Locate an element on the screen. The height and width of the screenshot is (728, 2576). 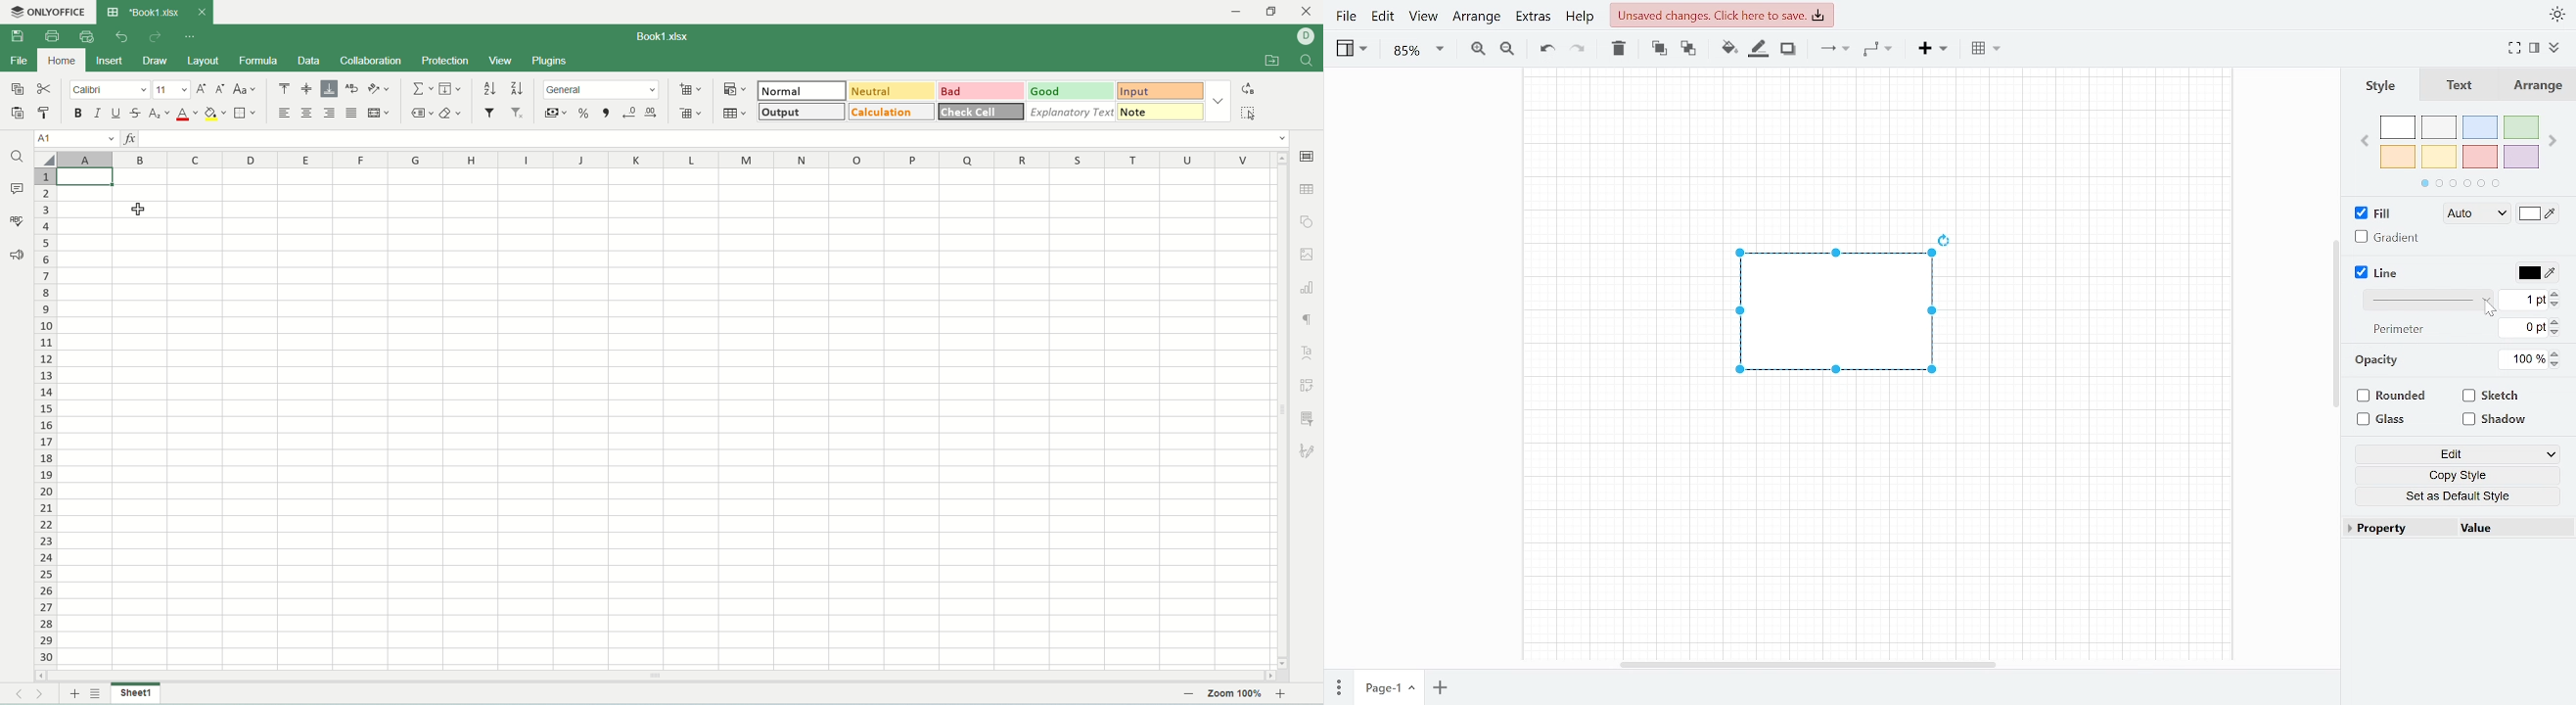
check cell is located at coordinates (982, 111).